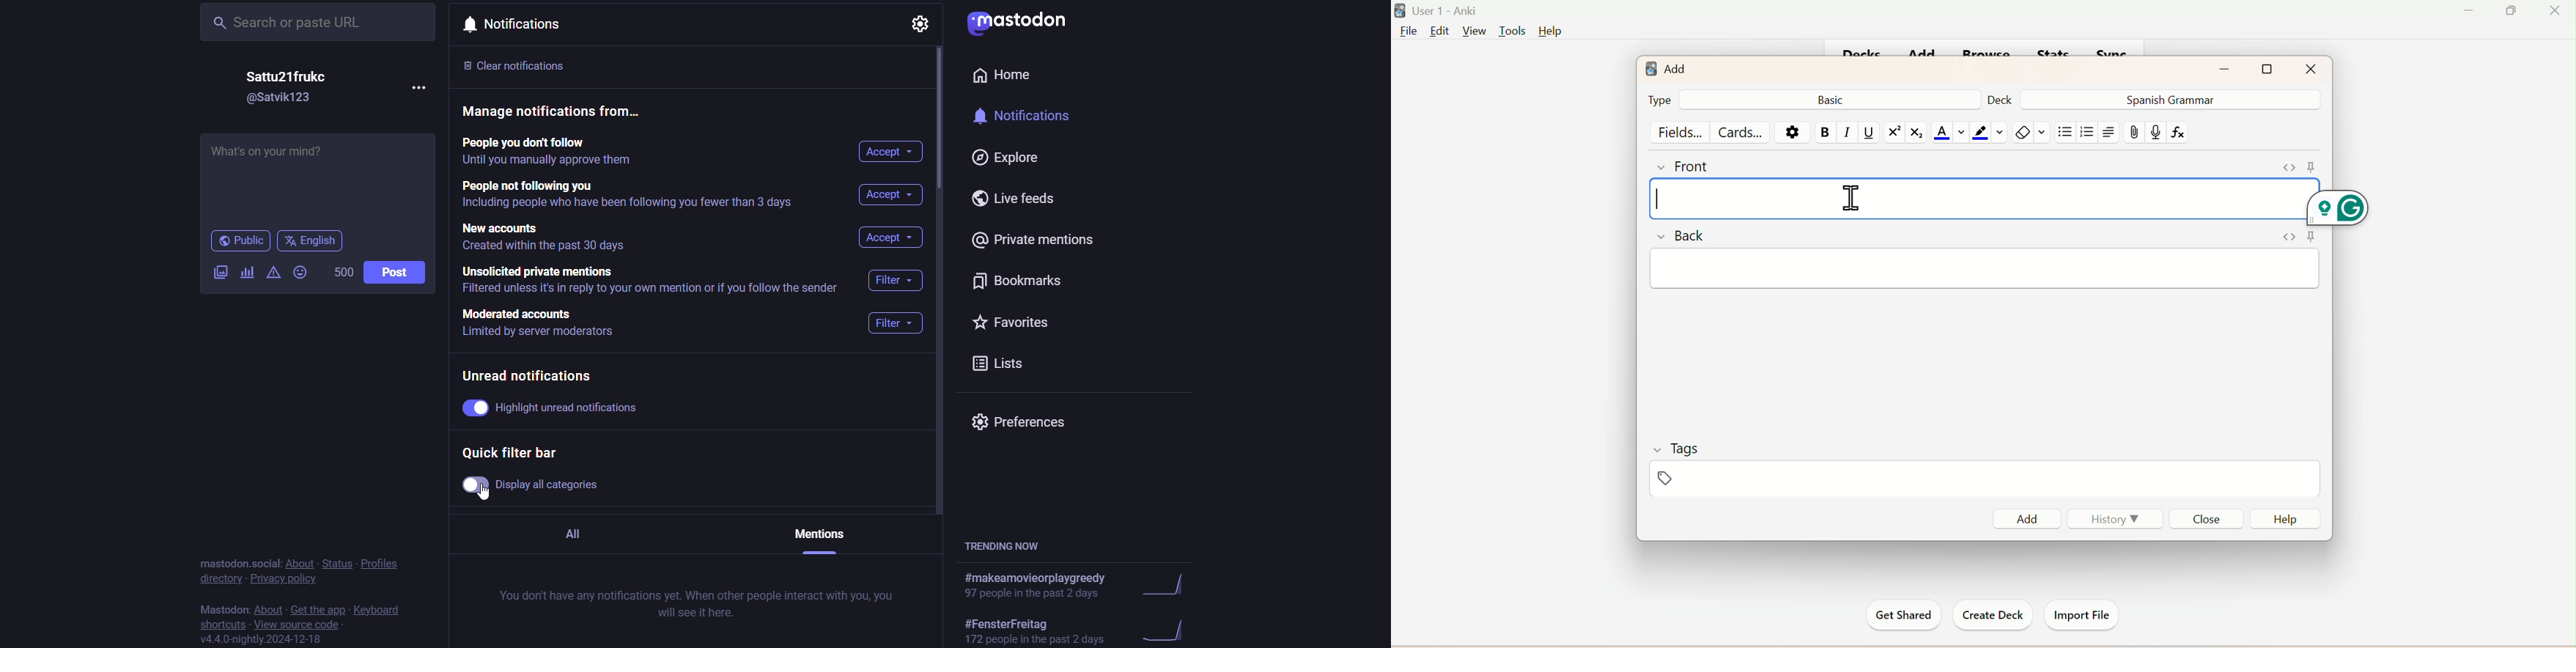 The image size is (2576, 672). I want to click on Basic, so click(1834, 99).